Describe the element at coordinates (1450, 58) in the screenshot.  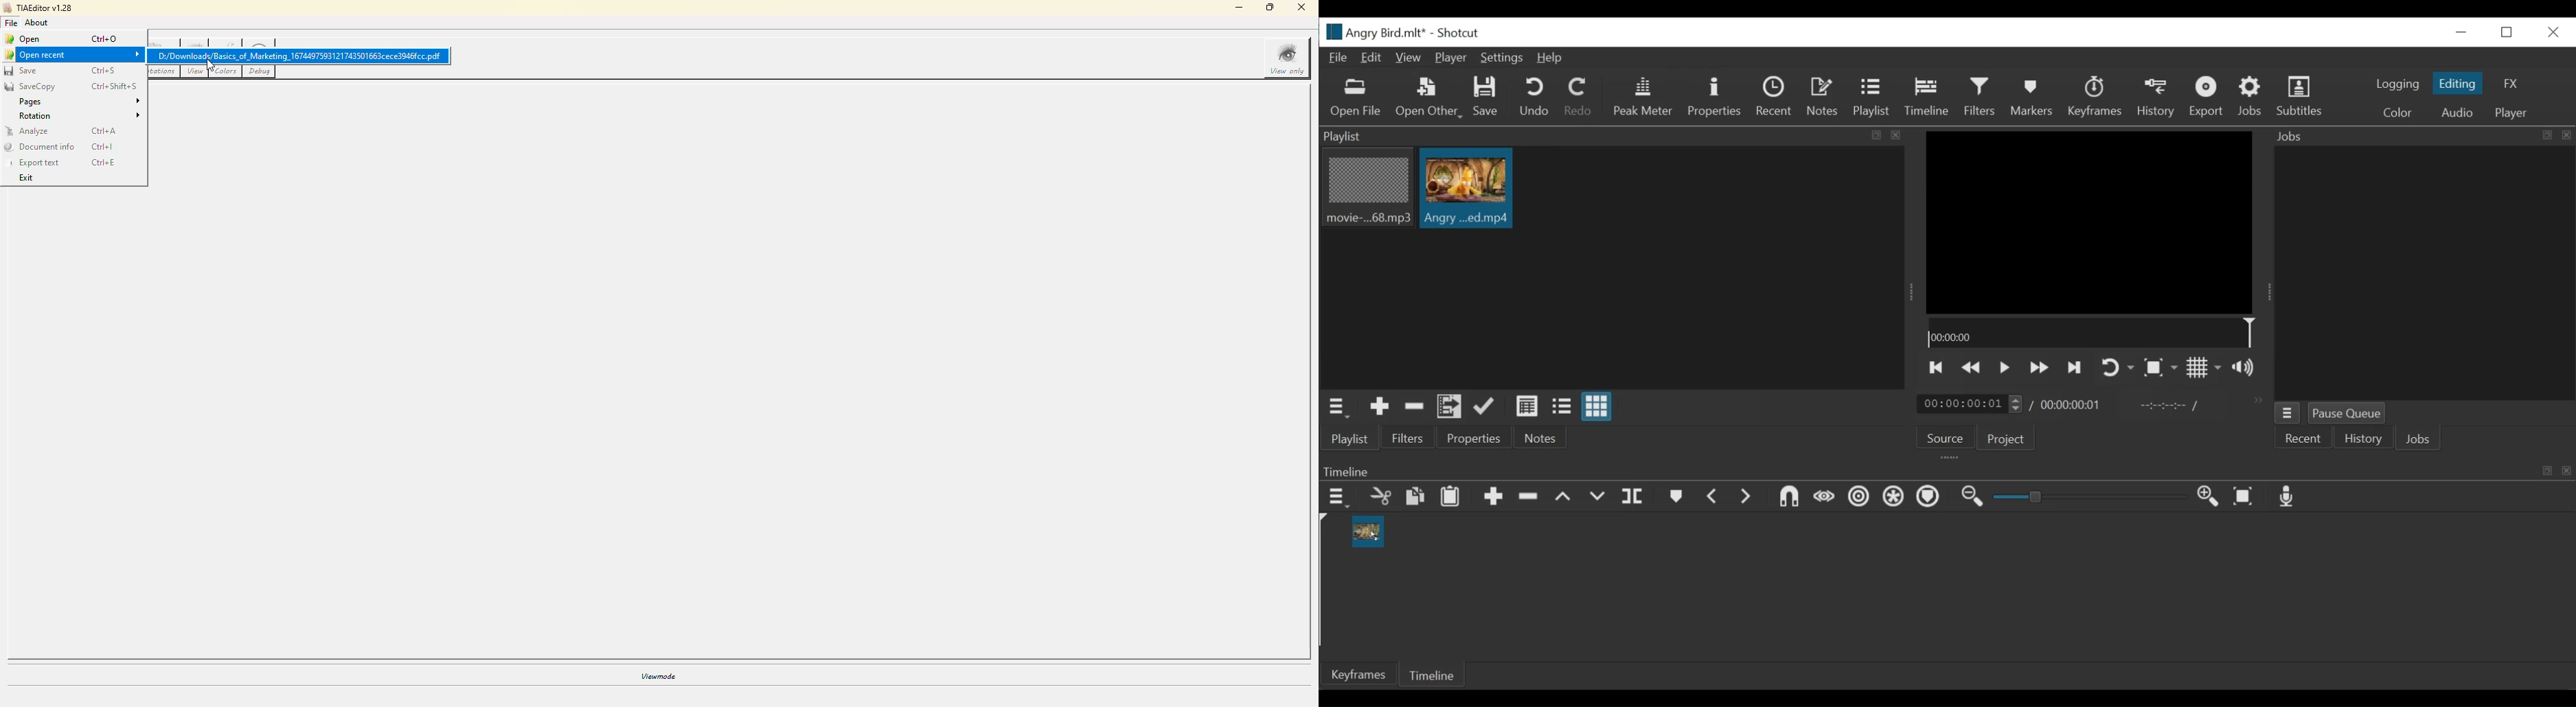
I see `Player` at that location.